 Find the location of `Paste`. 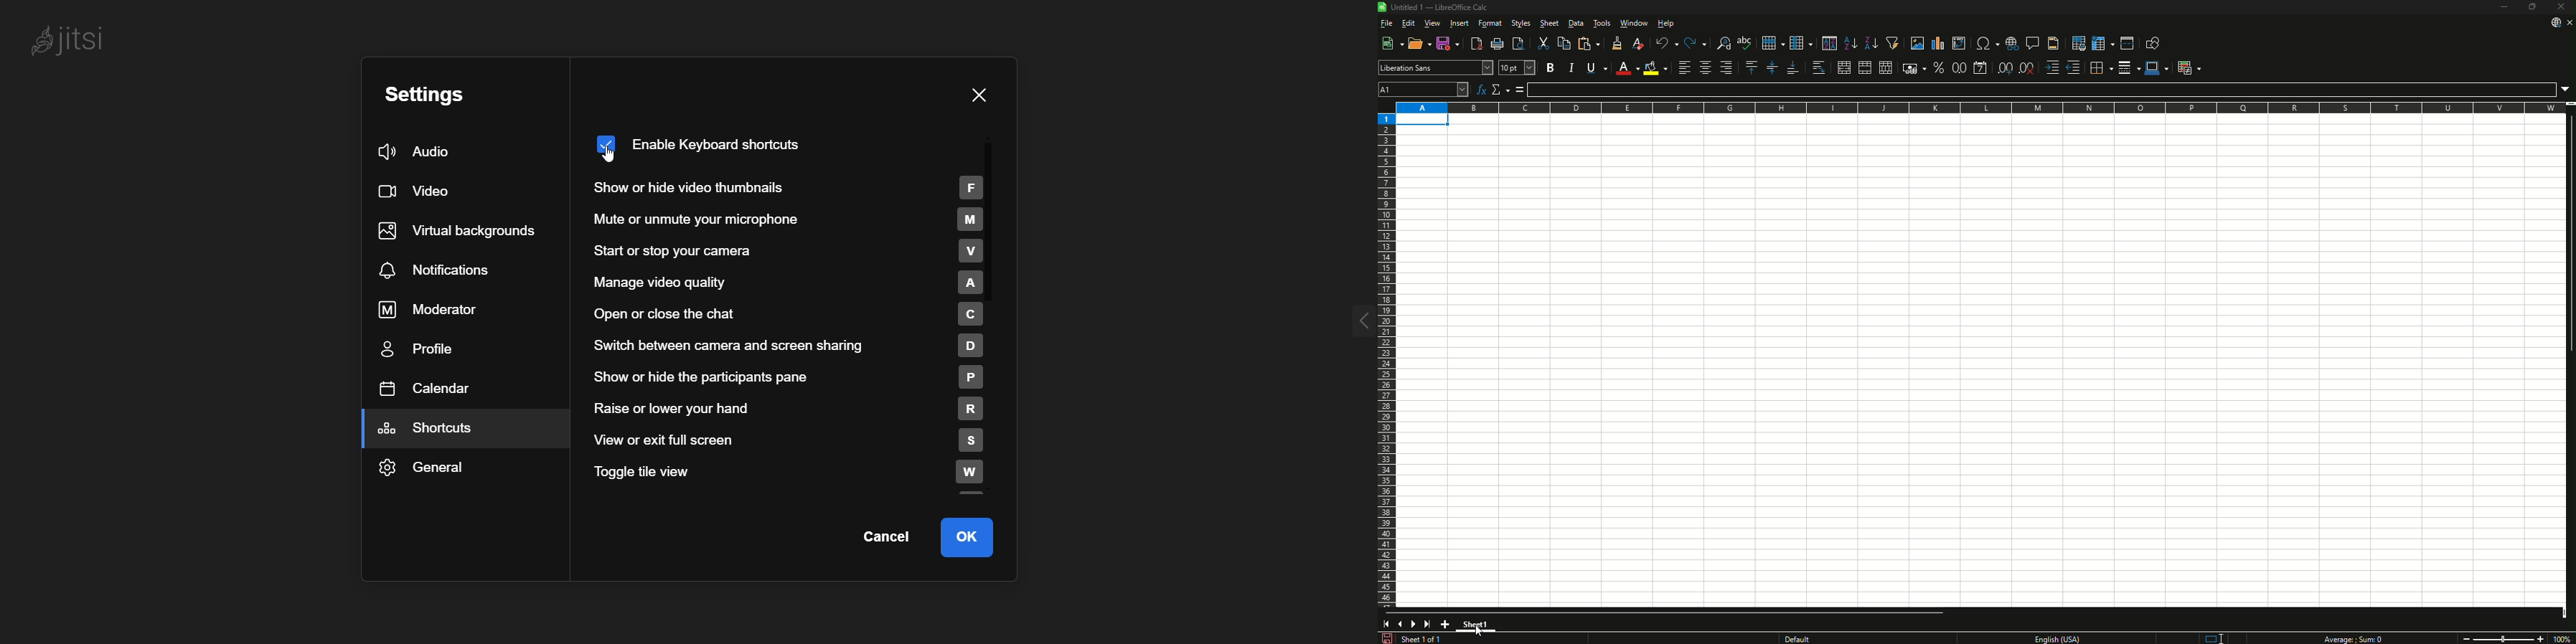

Paste is located at coordinates (1589, 43).